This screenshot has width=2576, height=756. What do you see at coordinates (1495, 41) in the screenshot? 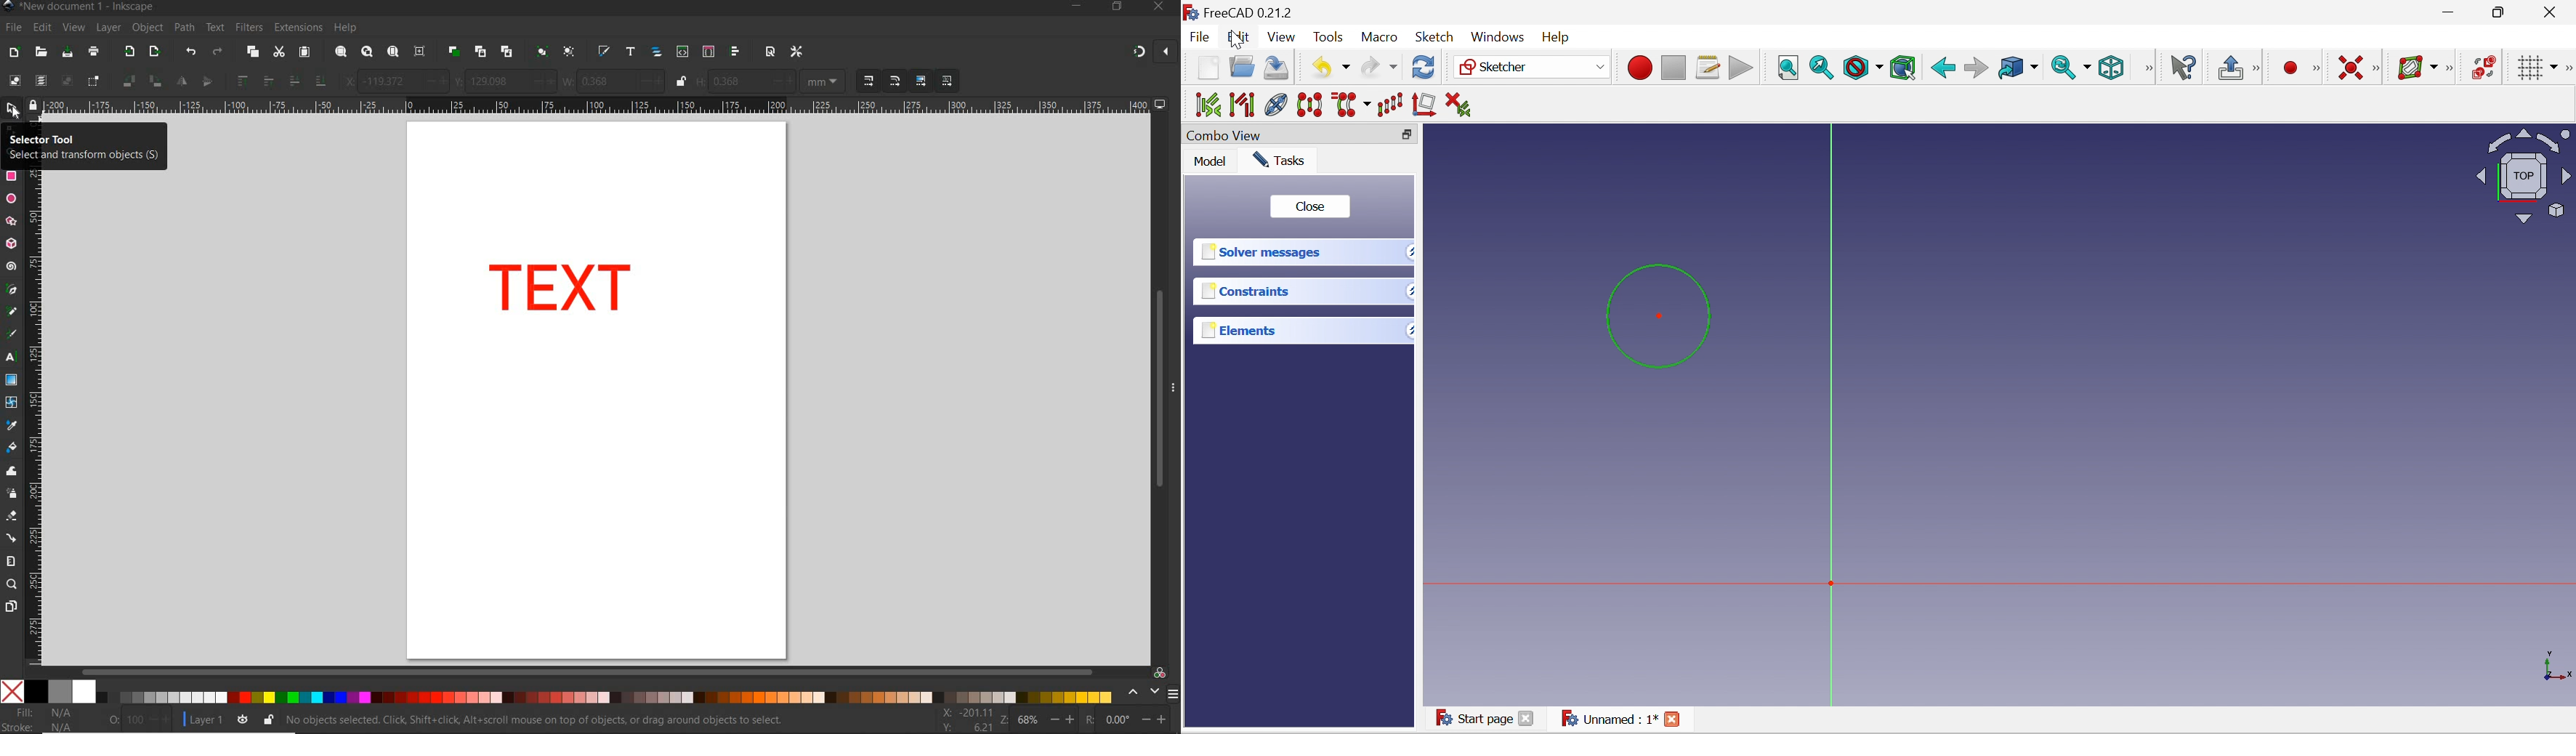
I see `Windows` at bounding box center [1495, 41].